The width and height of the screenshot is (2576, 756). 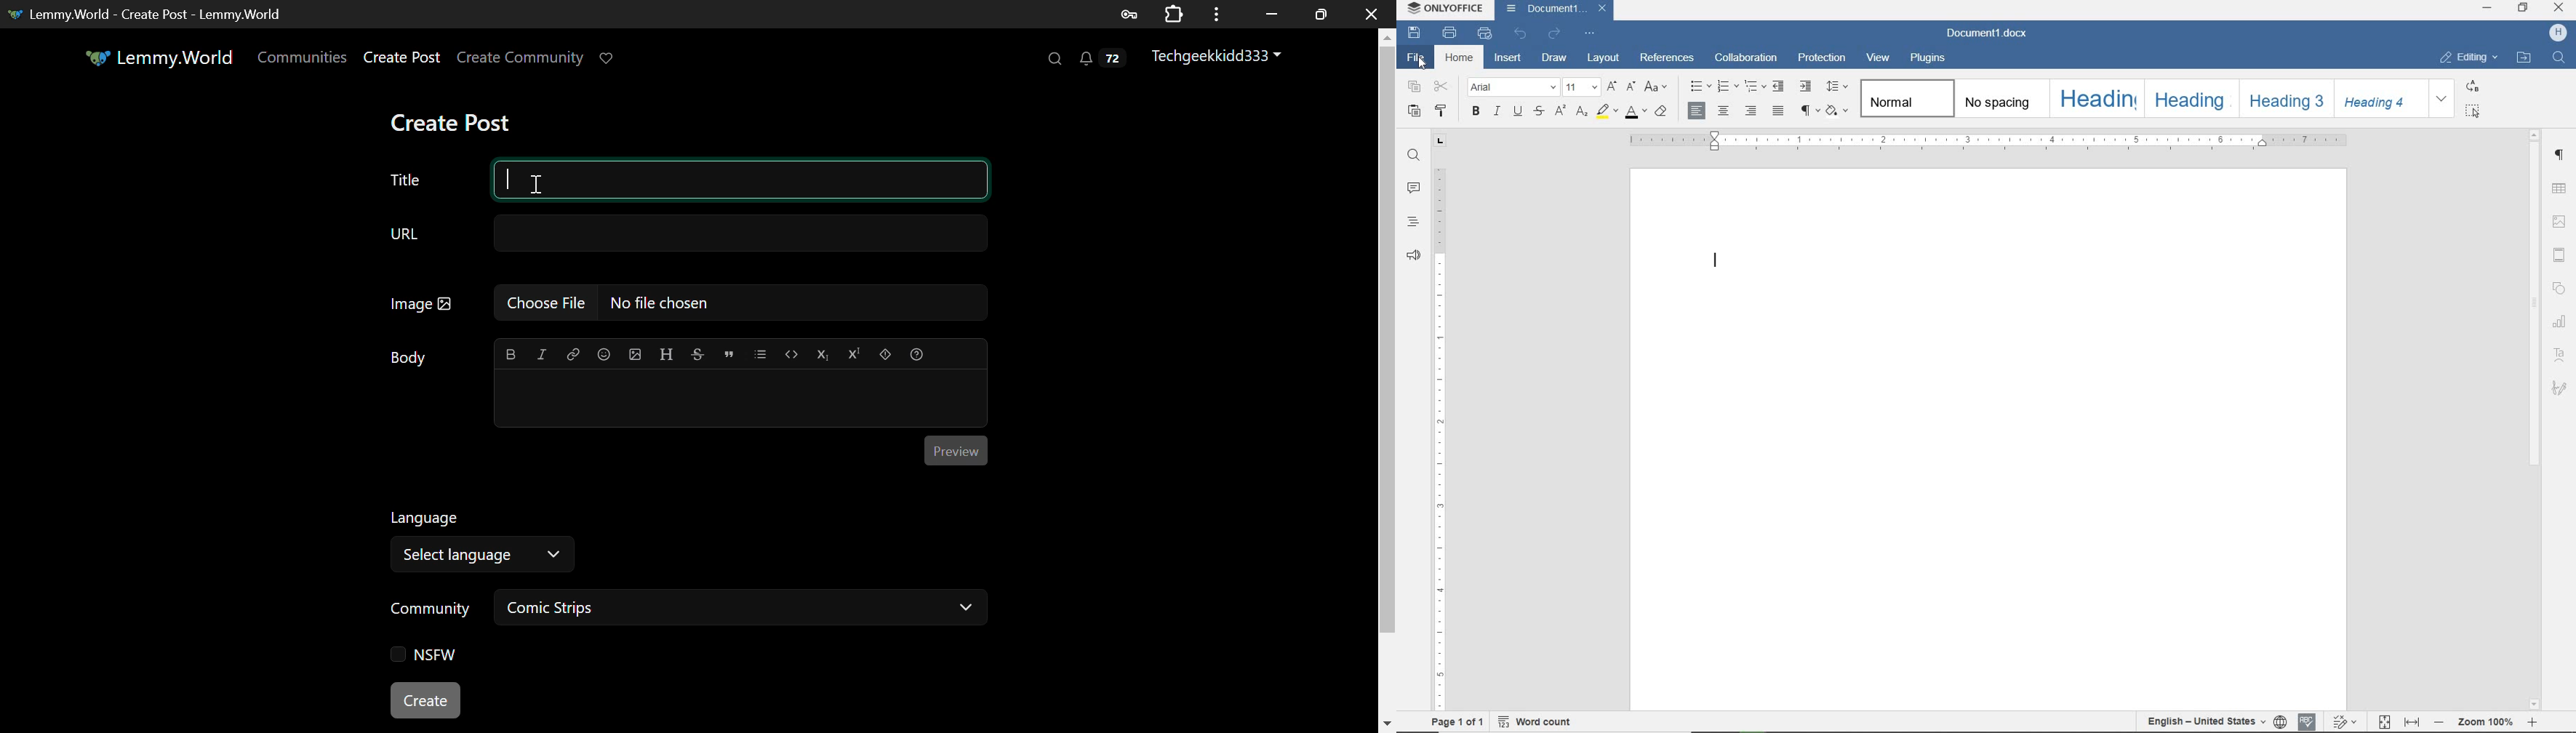 I want to click on replace, so click(x=2472, y=86).